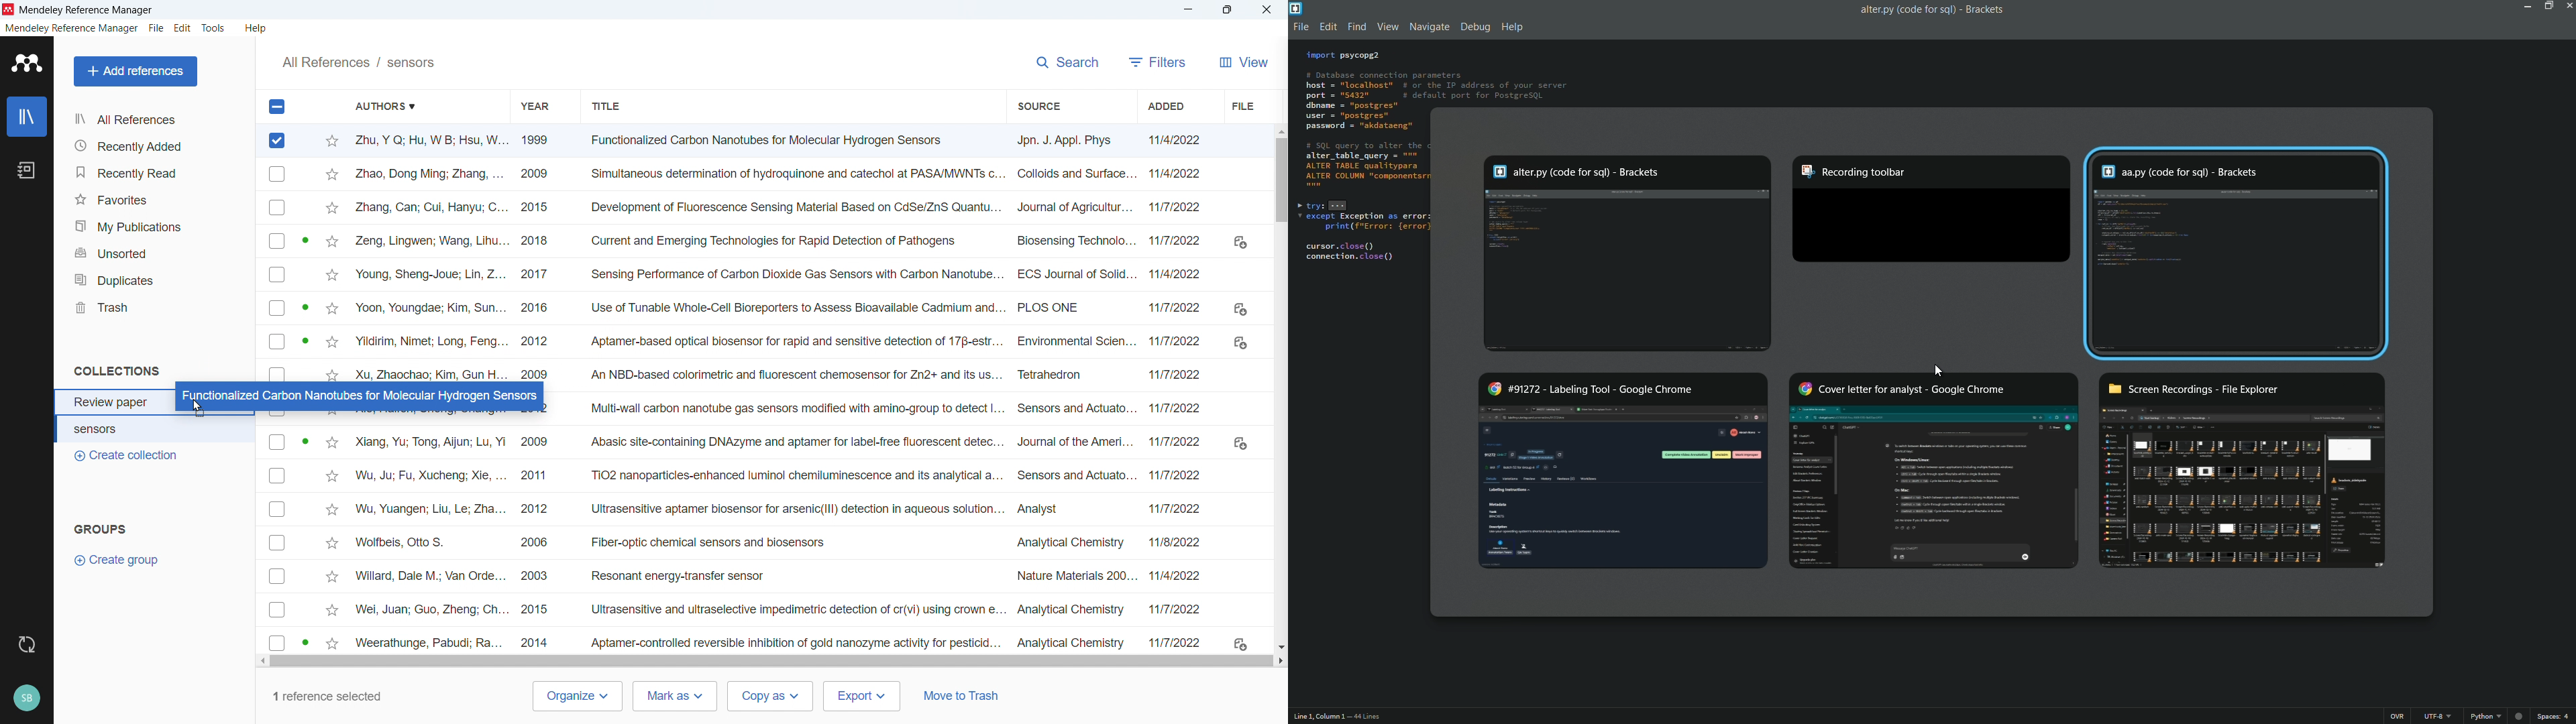  Describe the element at coordinates (535, 255) in the screenshot. I see `Year of publication of individual entries ` at that location.